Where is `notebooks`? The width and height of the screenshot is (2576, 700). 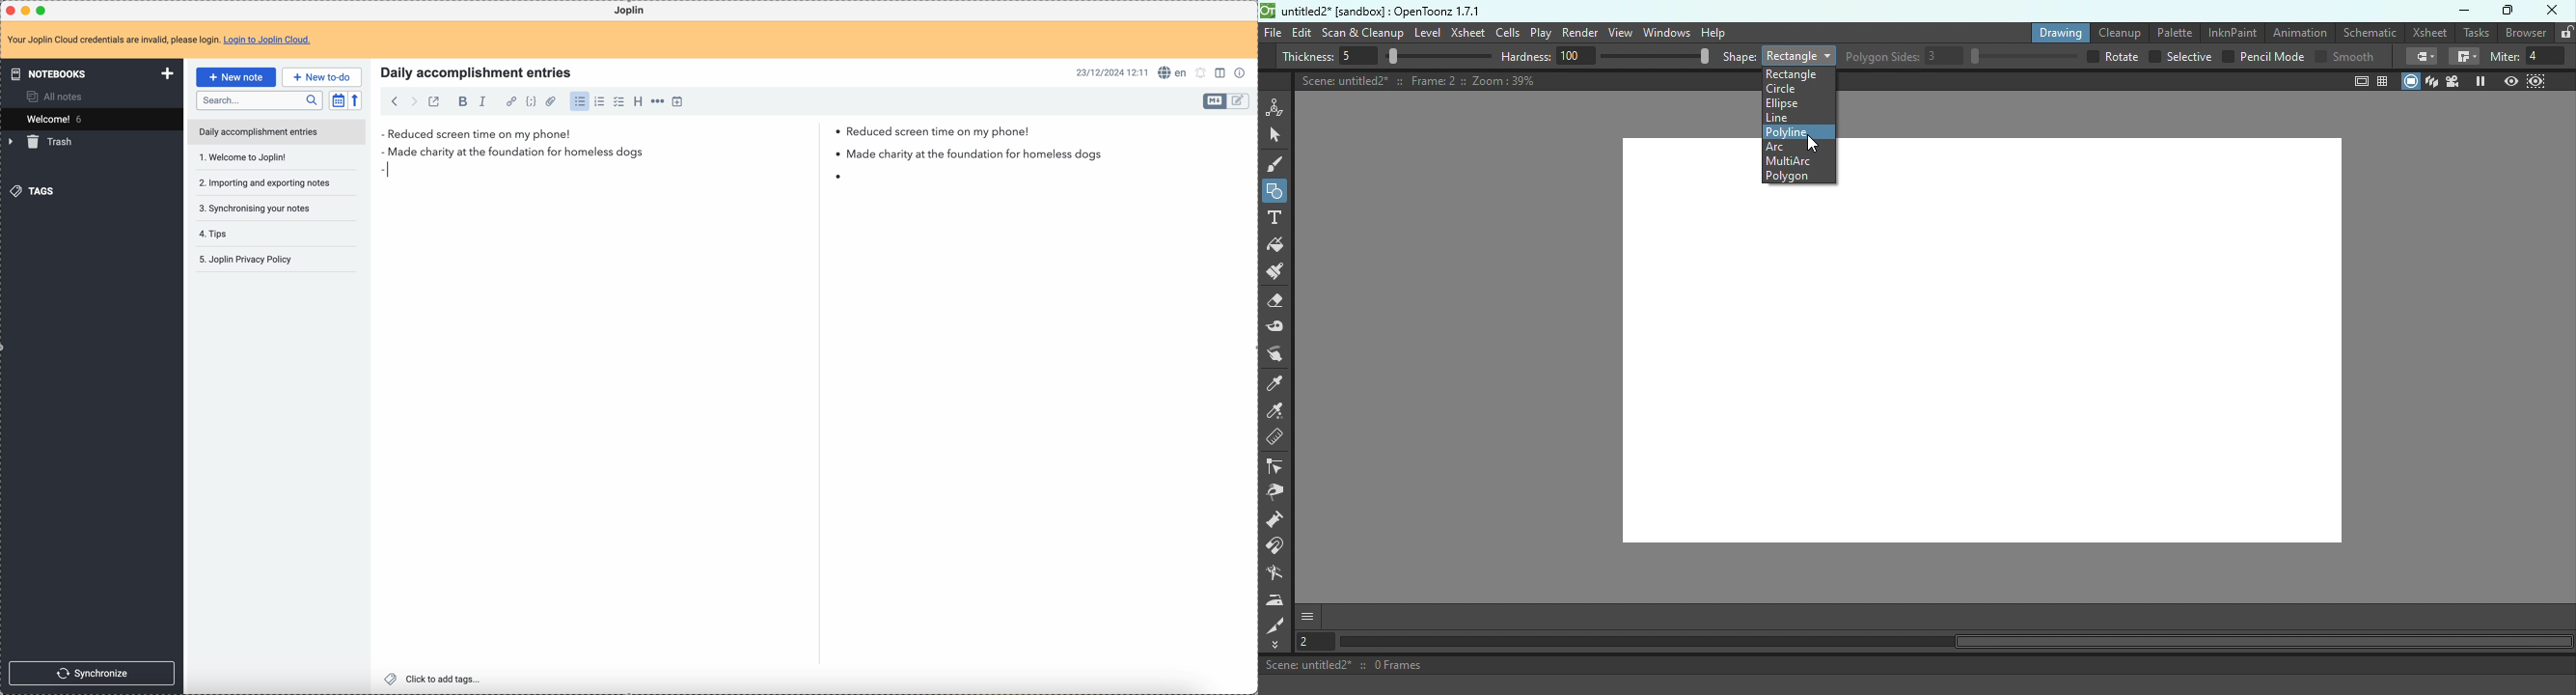 notebooks is located at coordinates (90, 73).